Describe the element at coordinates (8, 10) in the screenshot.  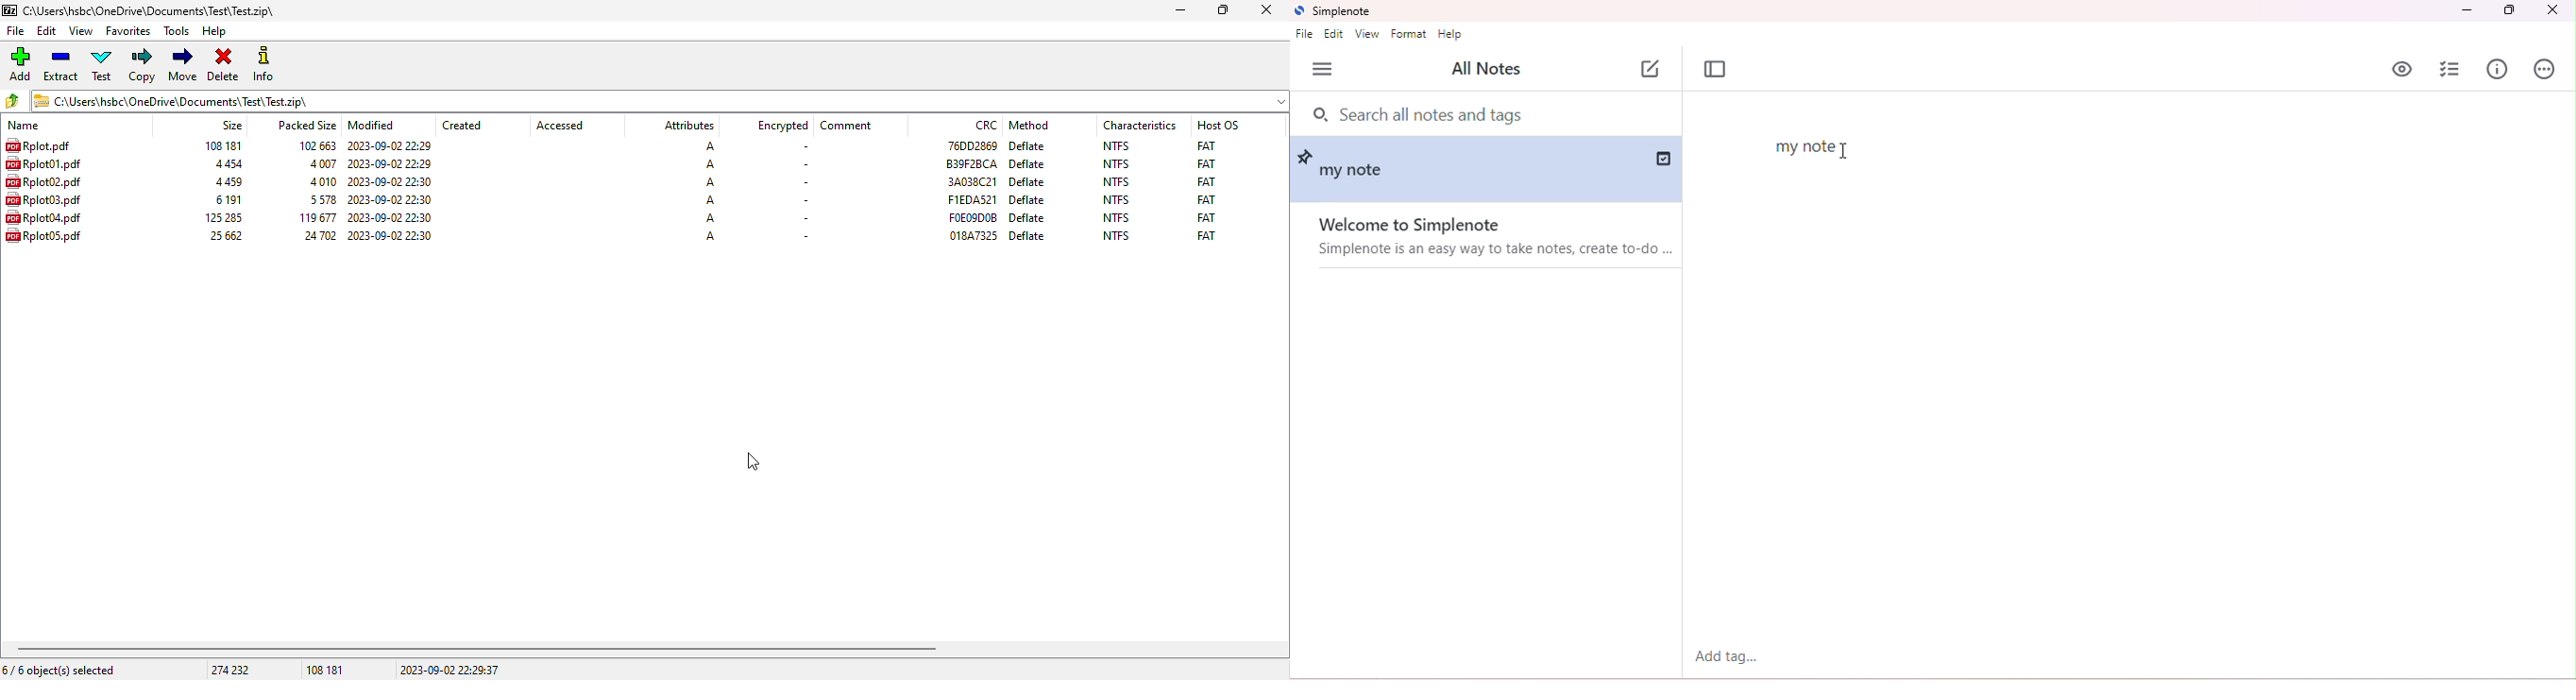
I see `logo` at that location.